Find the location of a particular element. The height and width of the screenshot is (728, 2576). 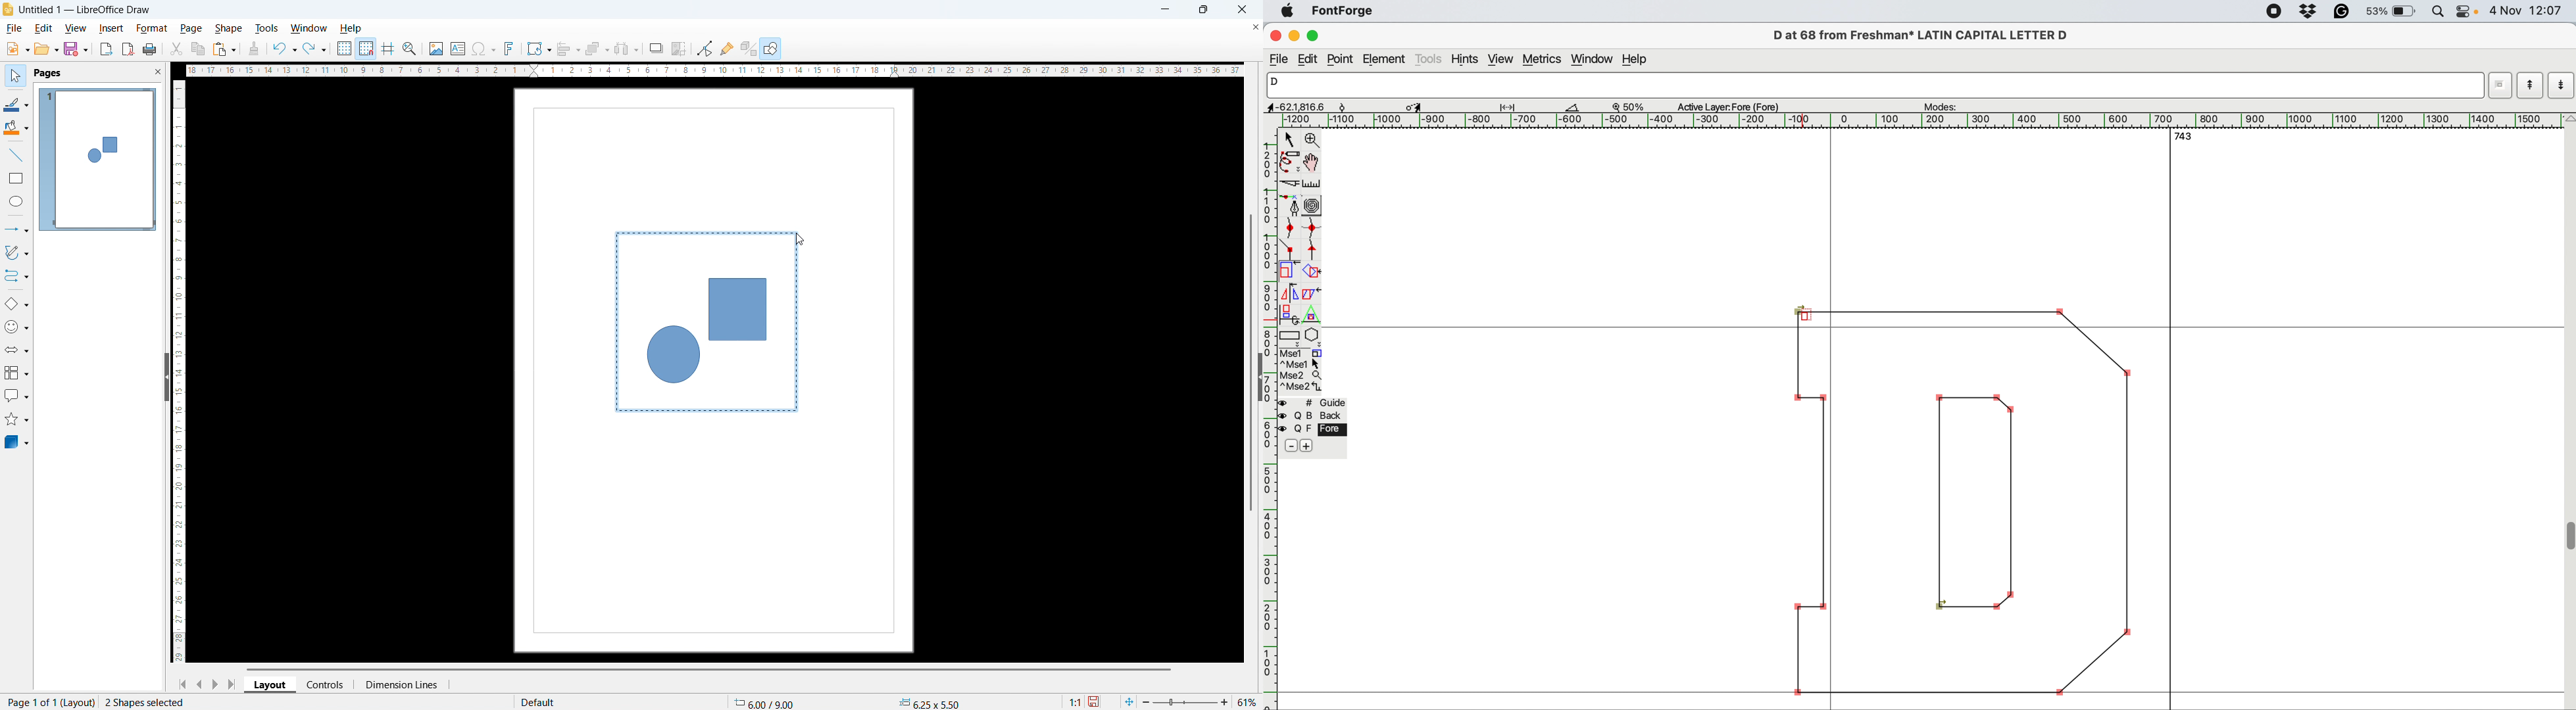

open draw functions is located at coordinates (773, 48).